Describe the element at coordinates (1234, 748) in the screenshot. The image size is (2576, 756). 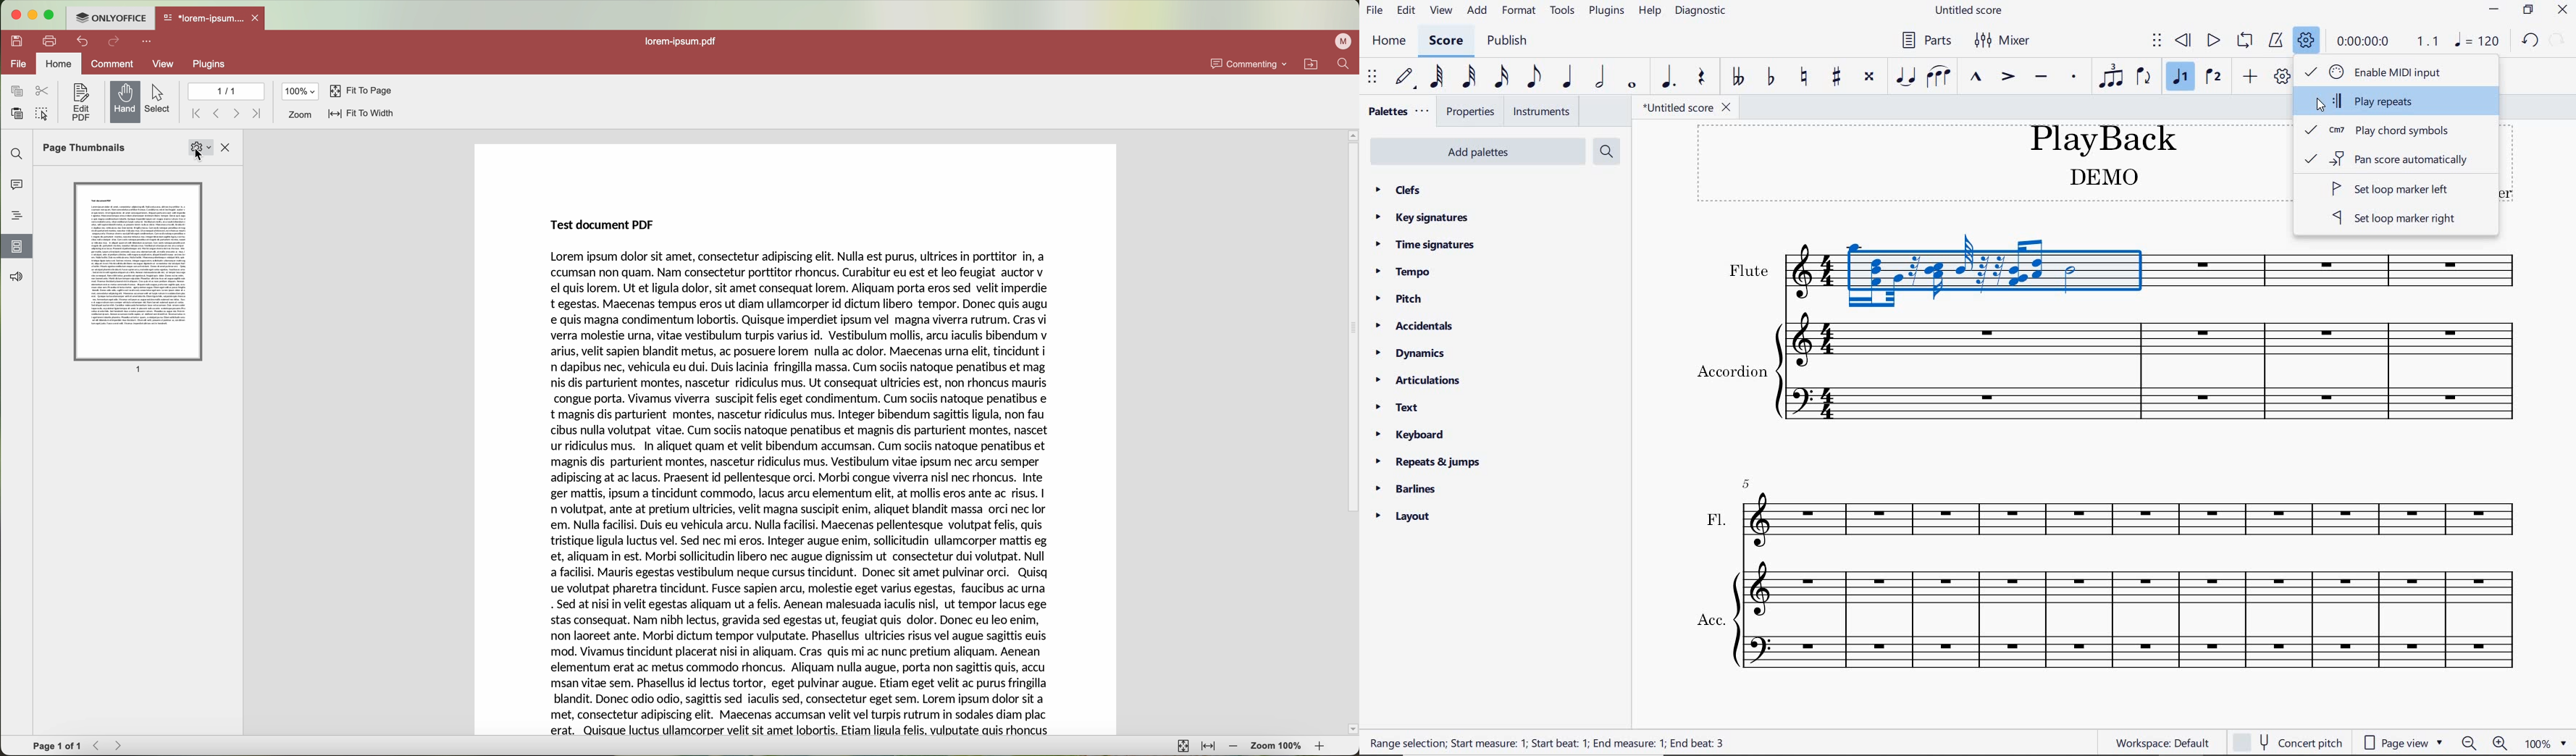
I see `zoom out` at that location.